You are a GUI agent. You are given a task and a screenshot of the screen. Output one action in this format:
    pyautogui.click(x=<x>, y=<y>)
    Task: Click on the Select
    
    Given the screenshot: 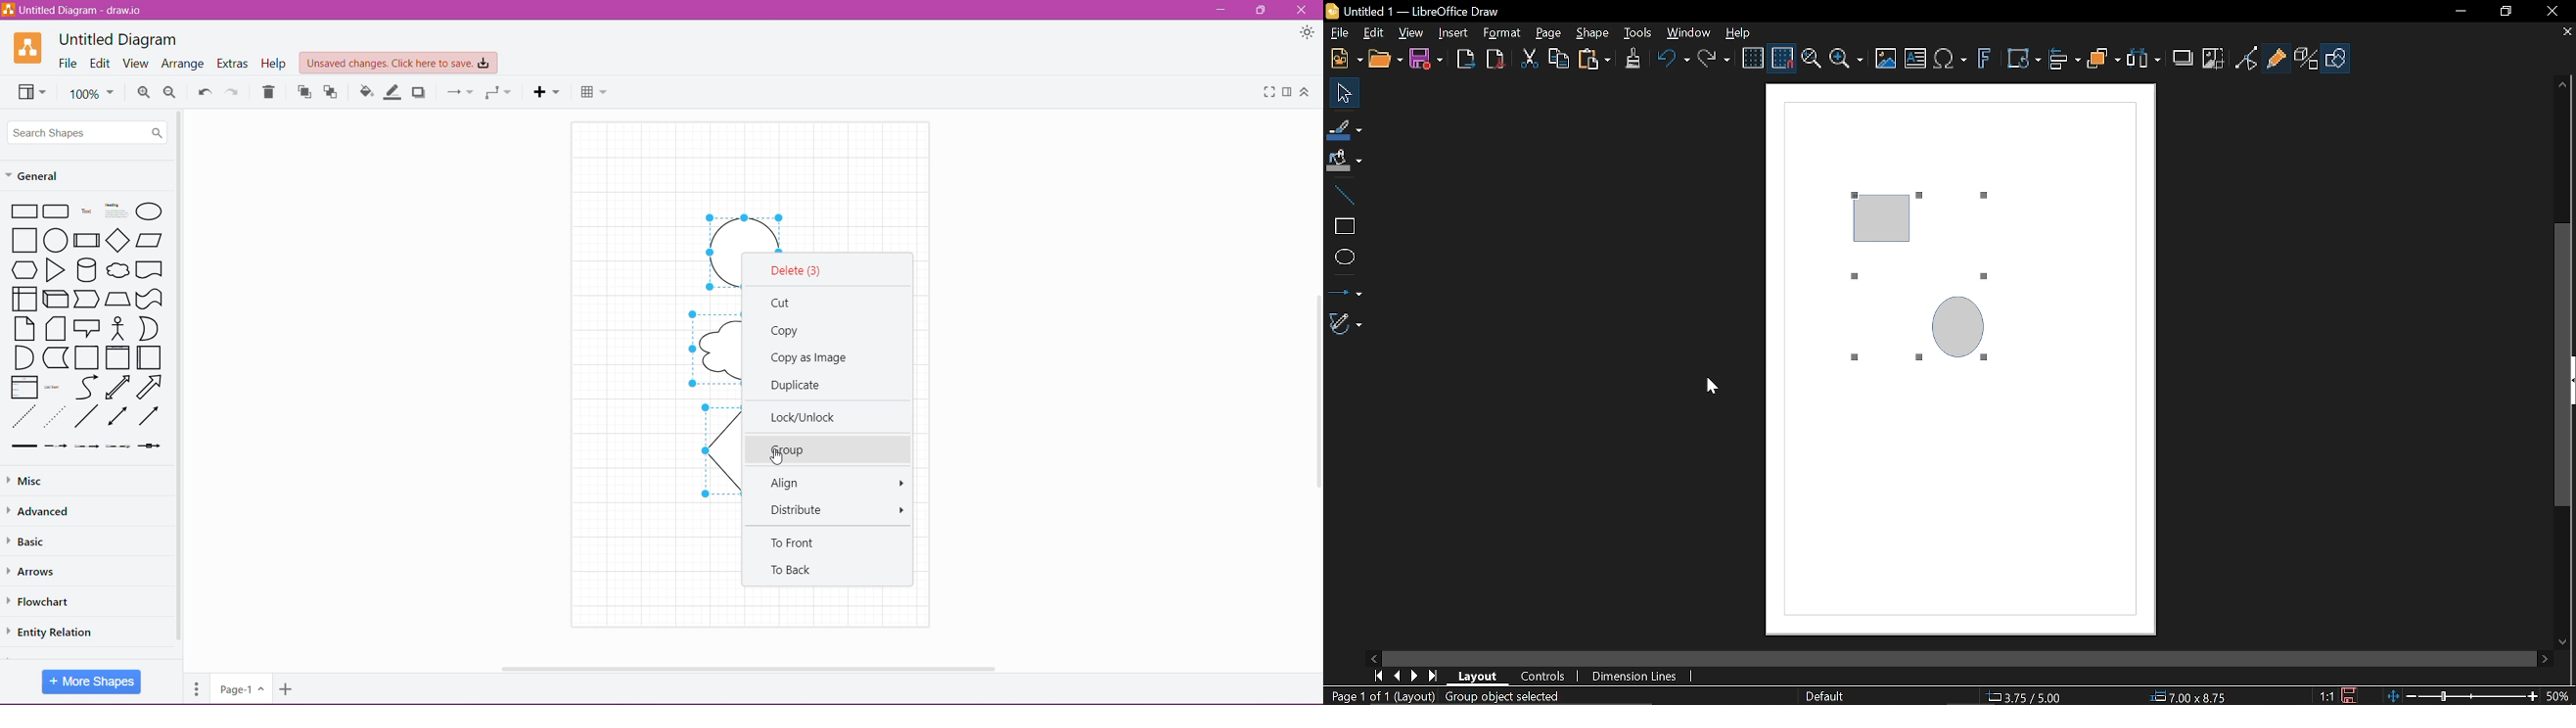 What is the action you would take?
    pyautogui.click(x=1340, y=91)
    